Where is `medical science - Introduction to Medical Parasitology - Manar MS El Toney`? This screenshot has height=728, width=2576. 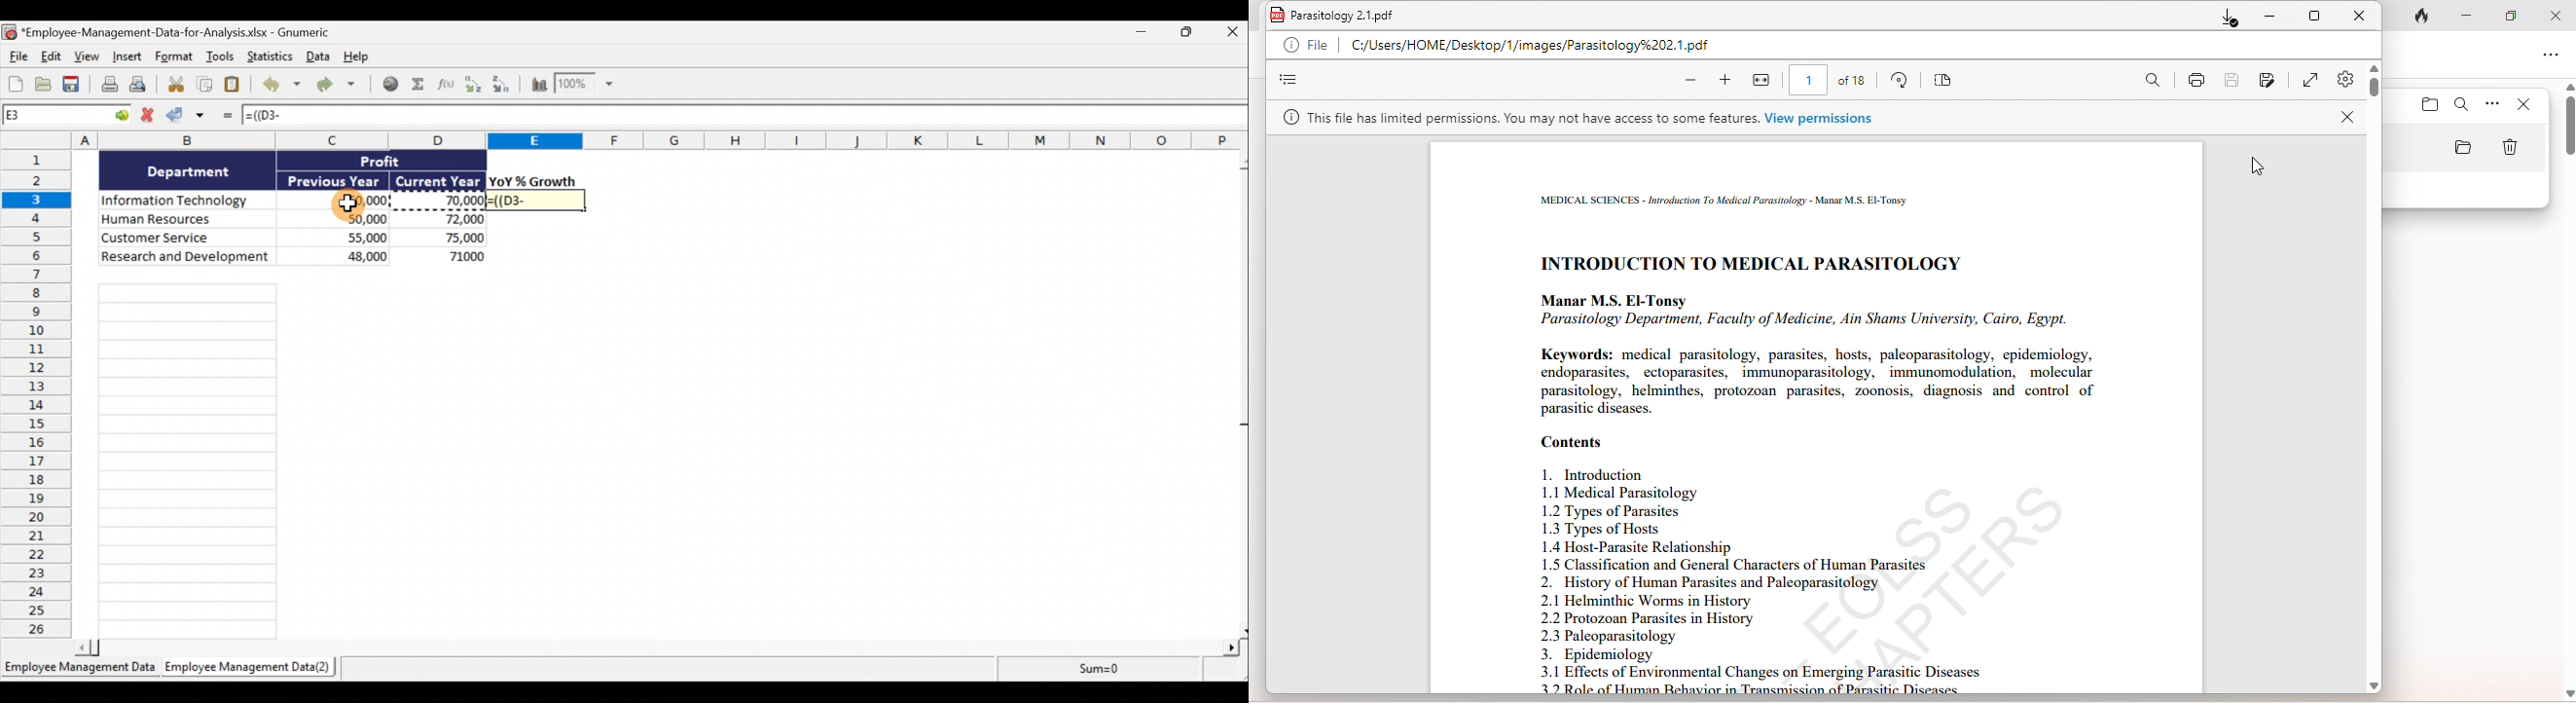
medical science - Introduction to Medical Parasitology - Manar MS El Toney is located at coordinates (1727, 200).